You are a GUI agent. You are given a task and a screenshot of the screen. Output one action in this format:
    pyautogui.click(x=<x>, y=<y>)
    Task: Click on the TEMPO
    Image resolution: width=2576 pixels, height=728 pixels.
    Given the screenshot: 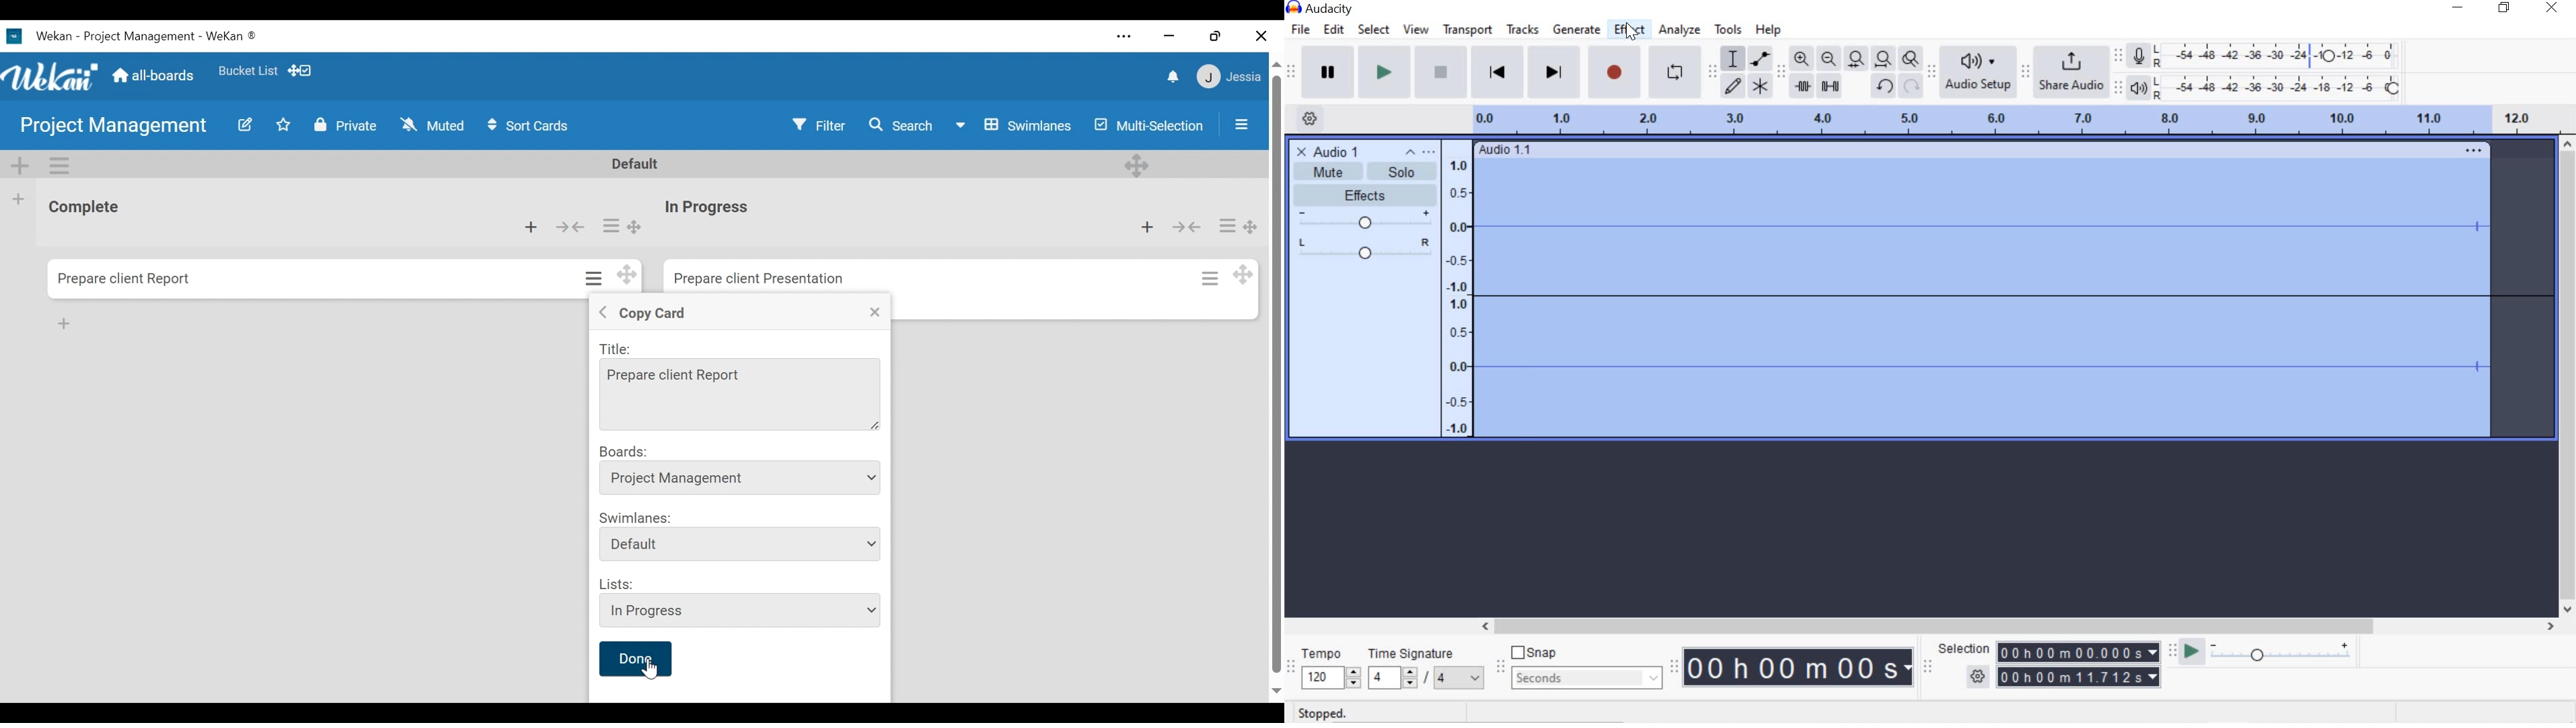 What is the action you would take?
    pyautogui.click(x=1329, y=668)
    